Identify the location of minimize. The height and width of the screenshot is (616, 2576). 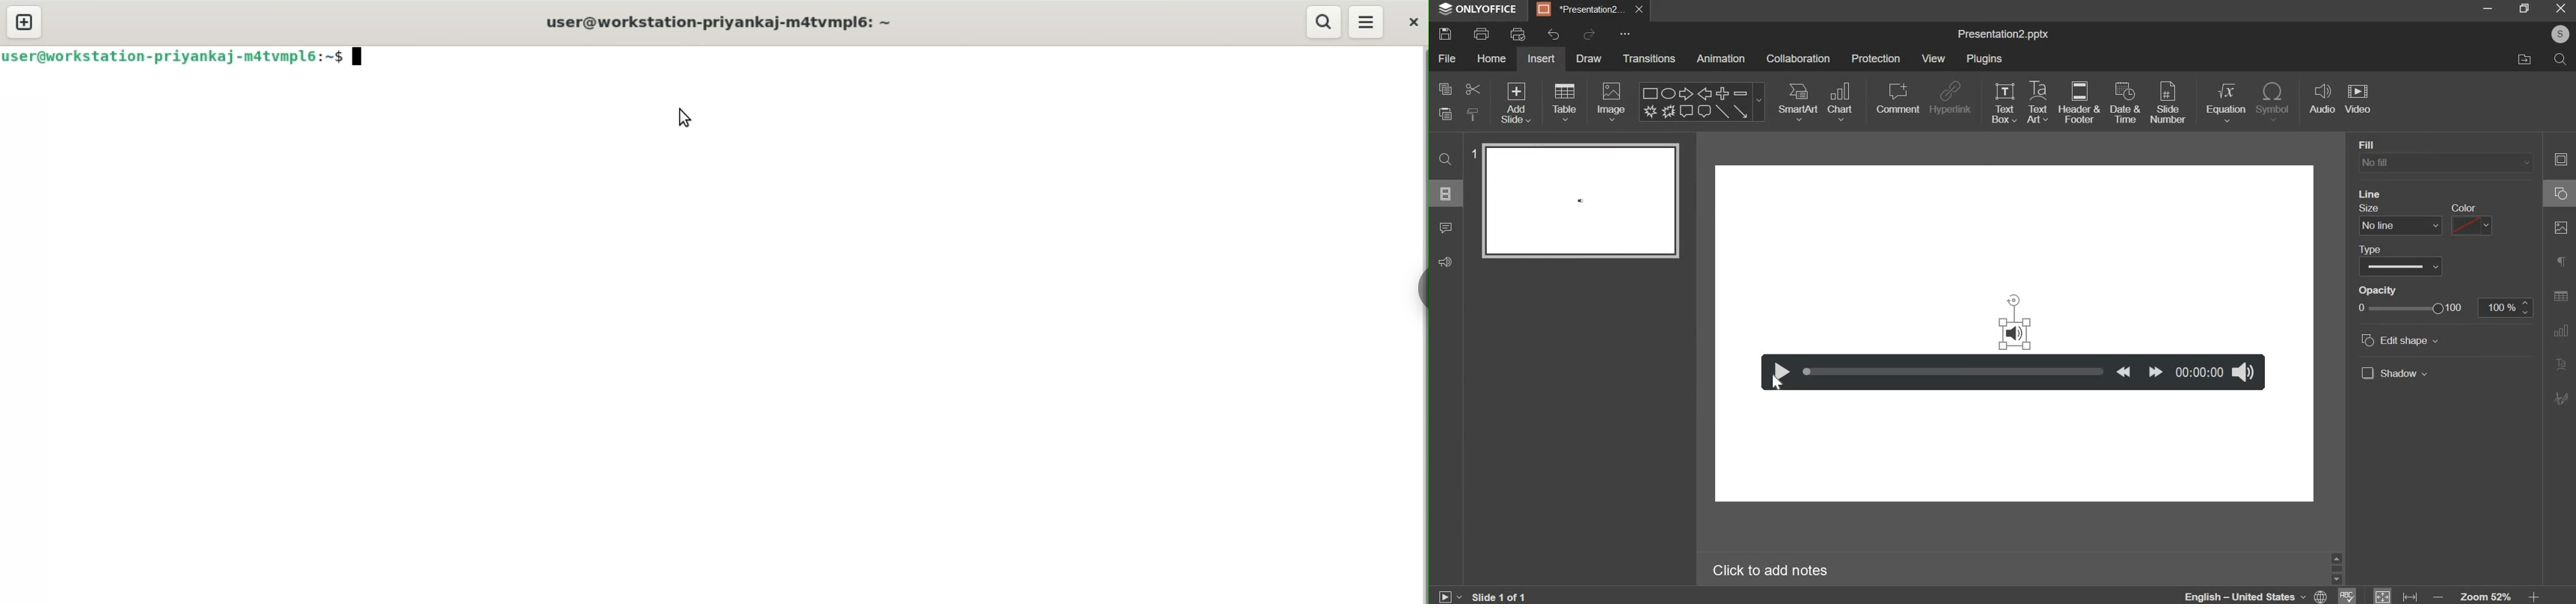
(2486, 11).